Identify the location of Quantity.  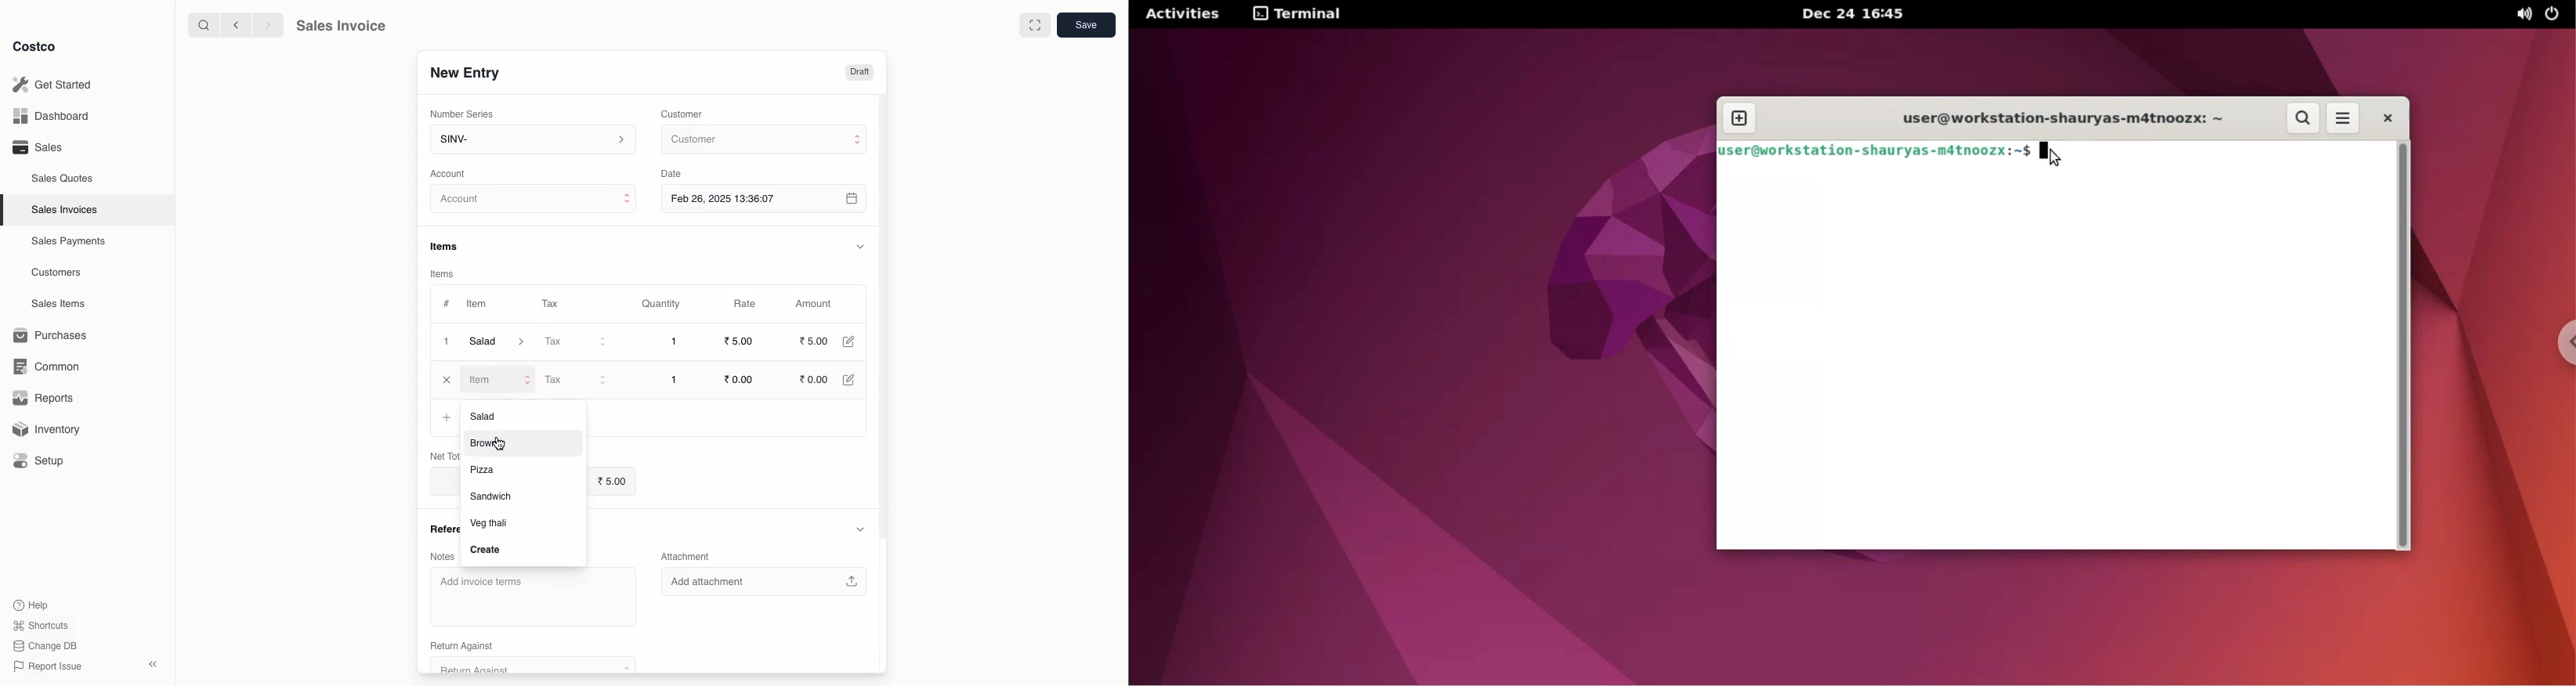
(660, 305).